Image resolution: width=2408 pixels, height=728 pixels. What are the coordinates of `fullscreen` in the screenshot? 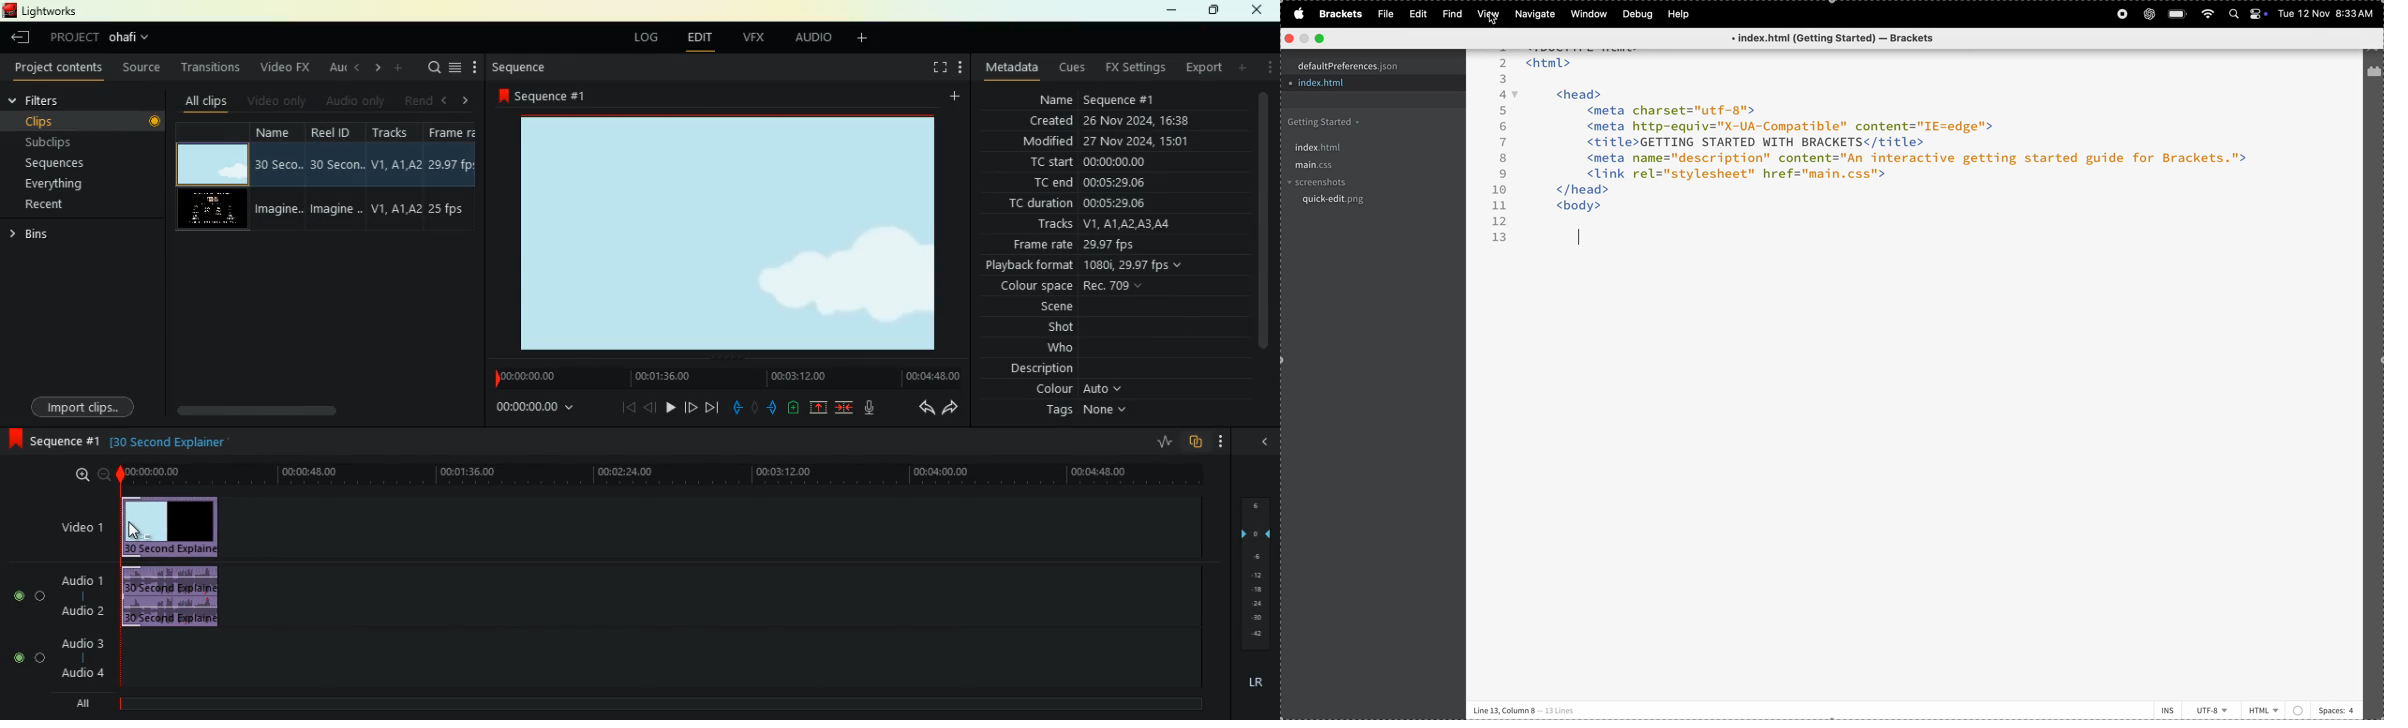 It's located at (933, 68).